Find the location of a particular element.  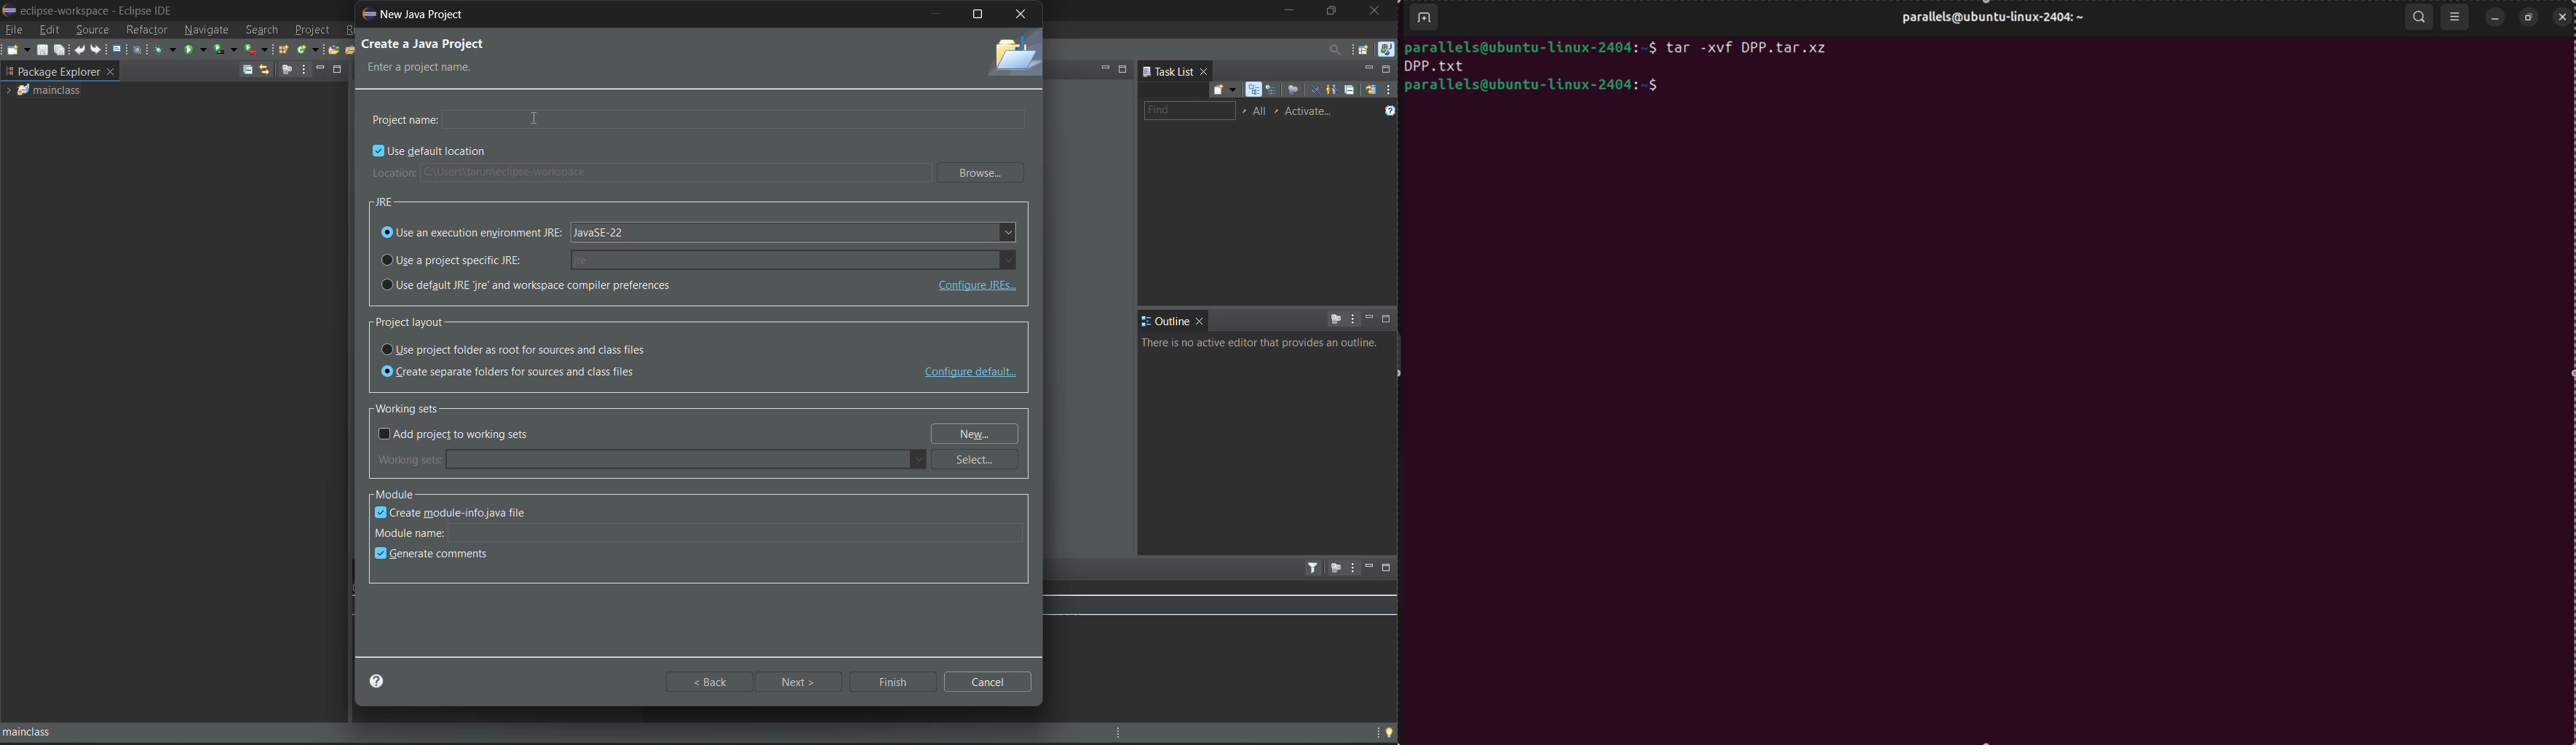

save all is located at coordinates (63, 51).